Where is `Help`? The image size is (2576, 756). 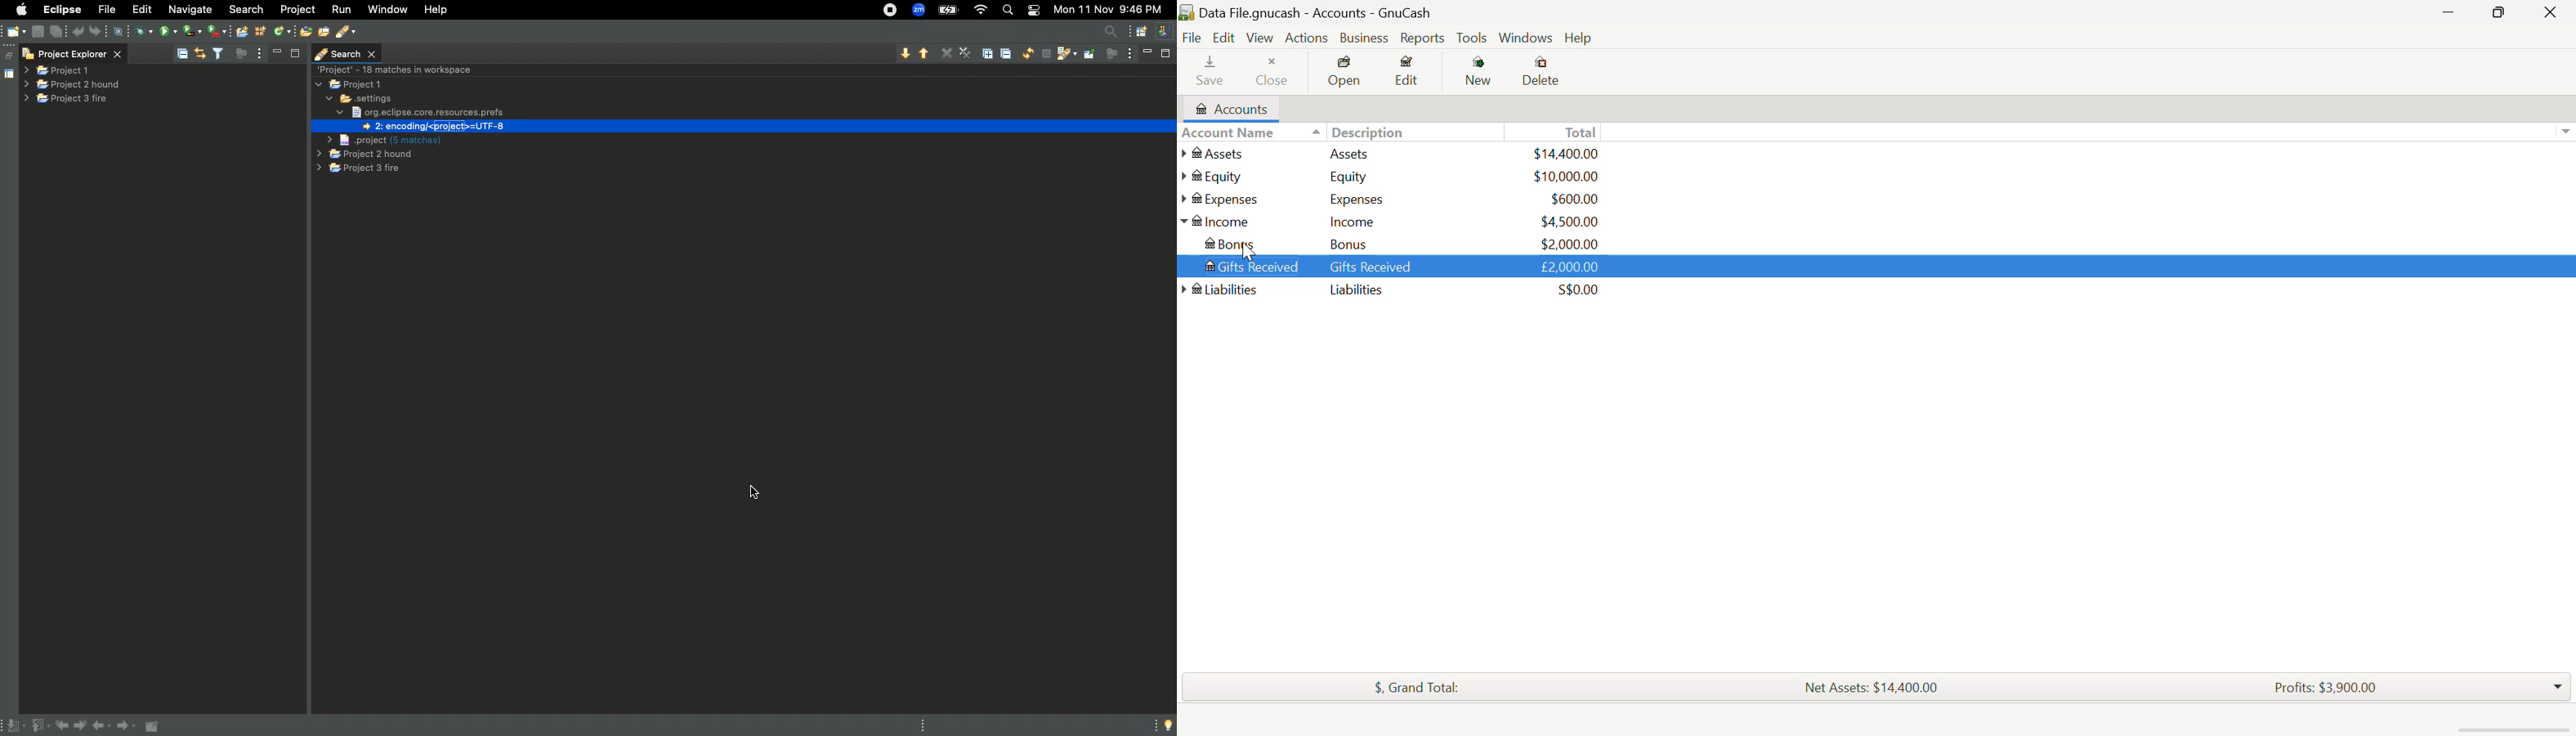
Help is located at coordinates (1578, 37).